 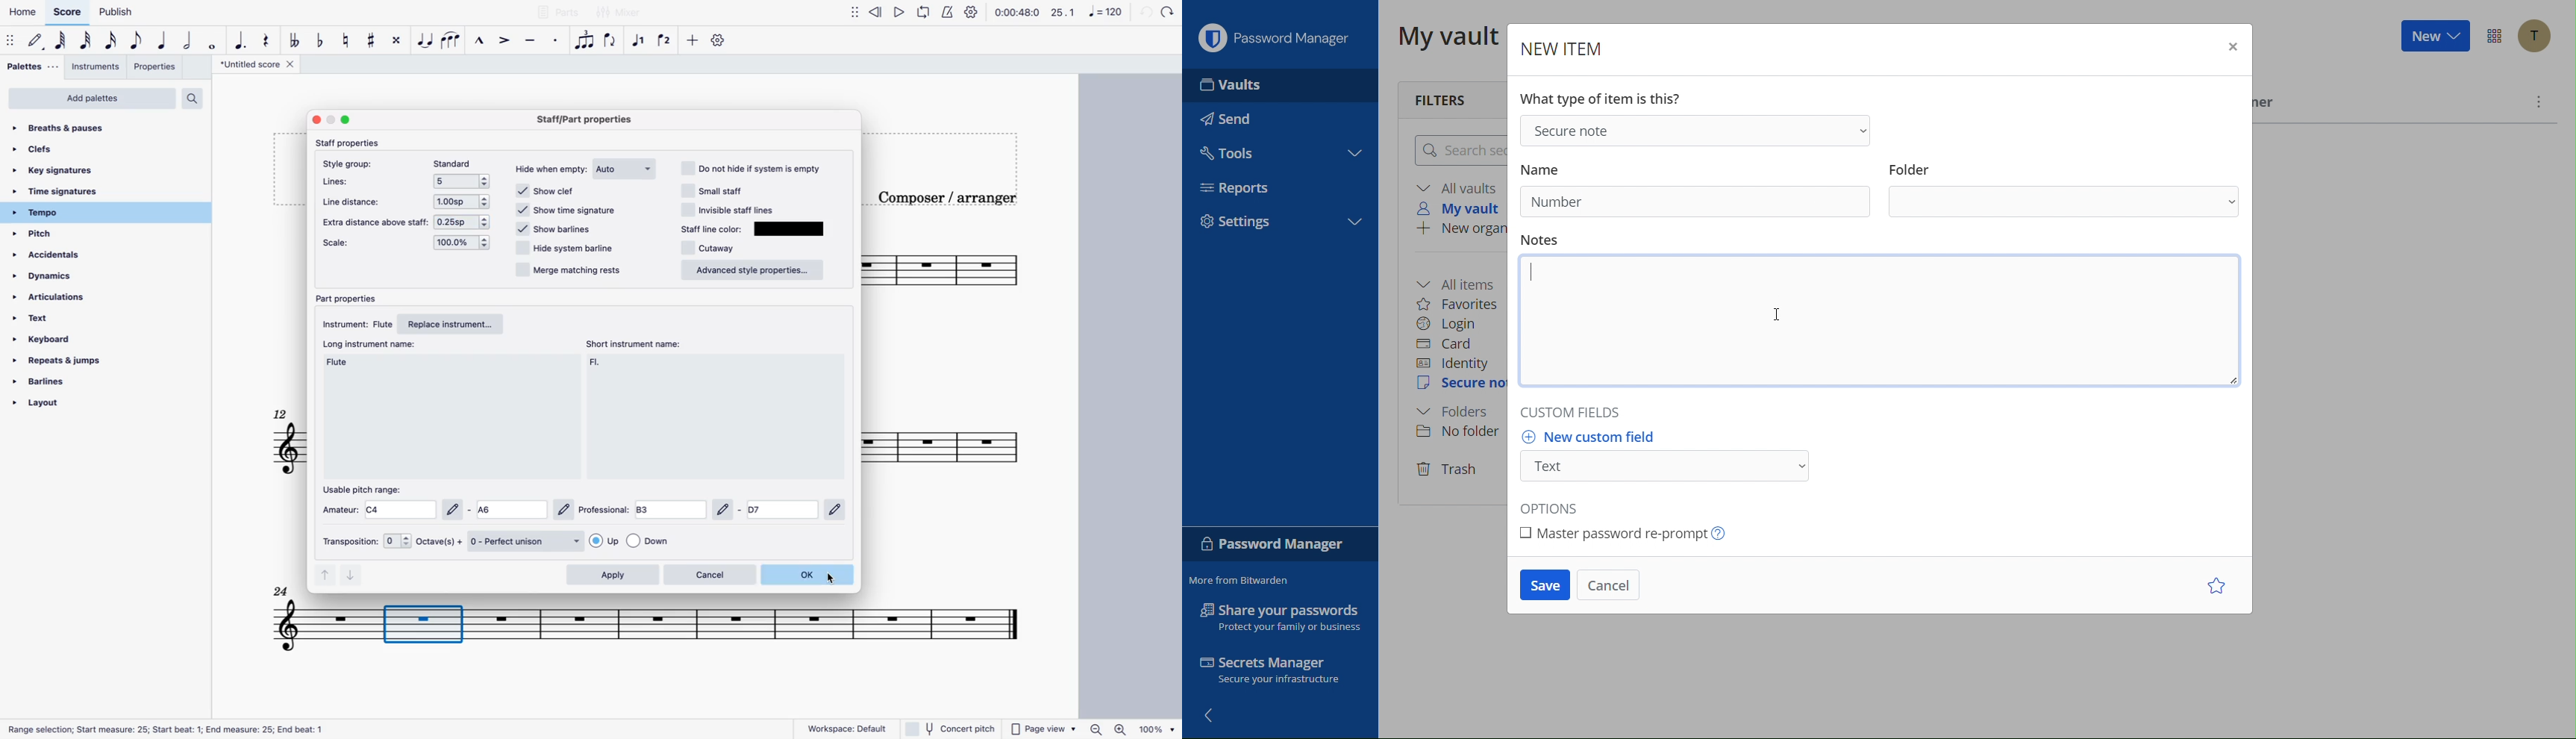 What do you see at coordinates (1233, 152) in the screenshot?
I see `Tools` at bounding box center [1233, 152].